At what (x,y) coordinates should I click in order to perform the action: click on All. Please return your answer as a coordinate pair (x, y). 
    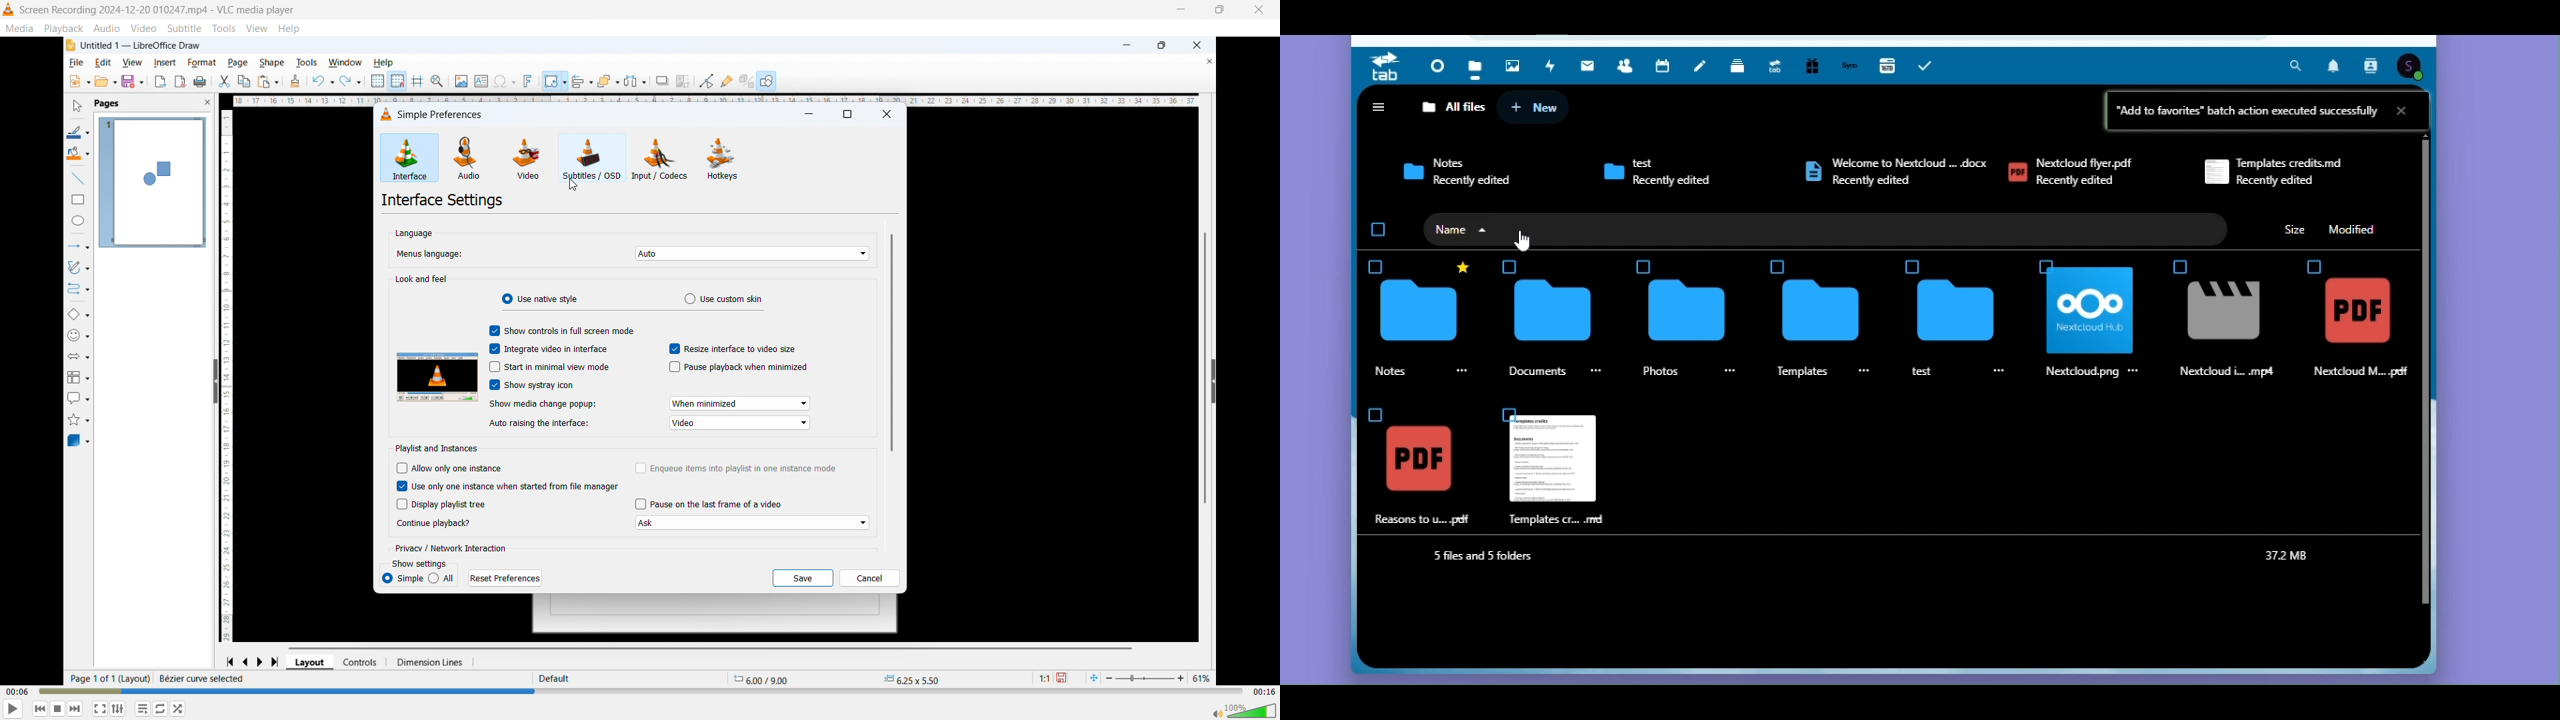
    Looking at the image, I should click on (443, 579).